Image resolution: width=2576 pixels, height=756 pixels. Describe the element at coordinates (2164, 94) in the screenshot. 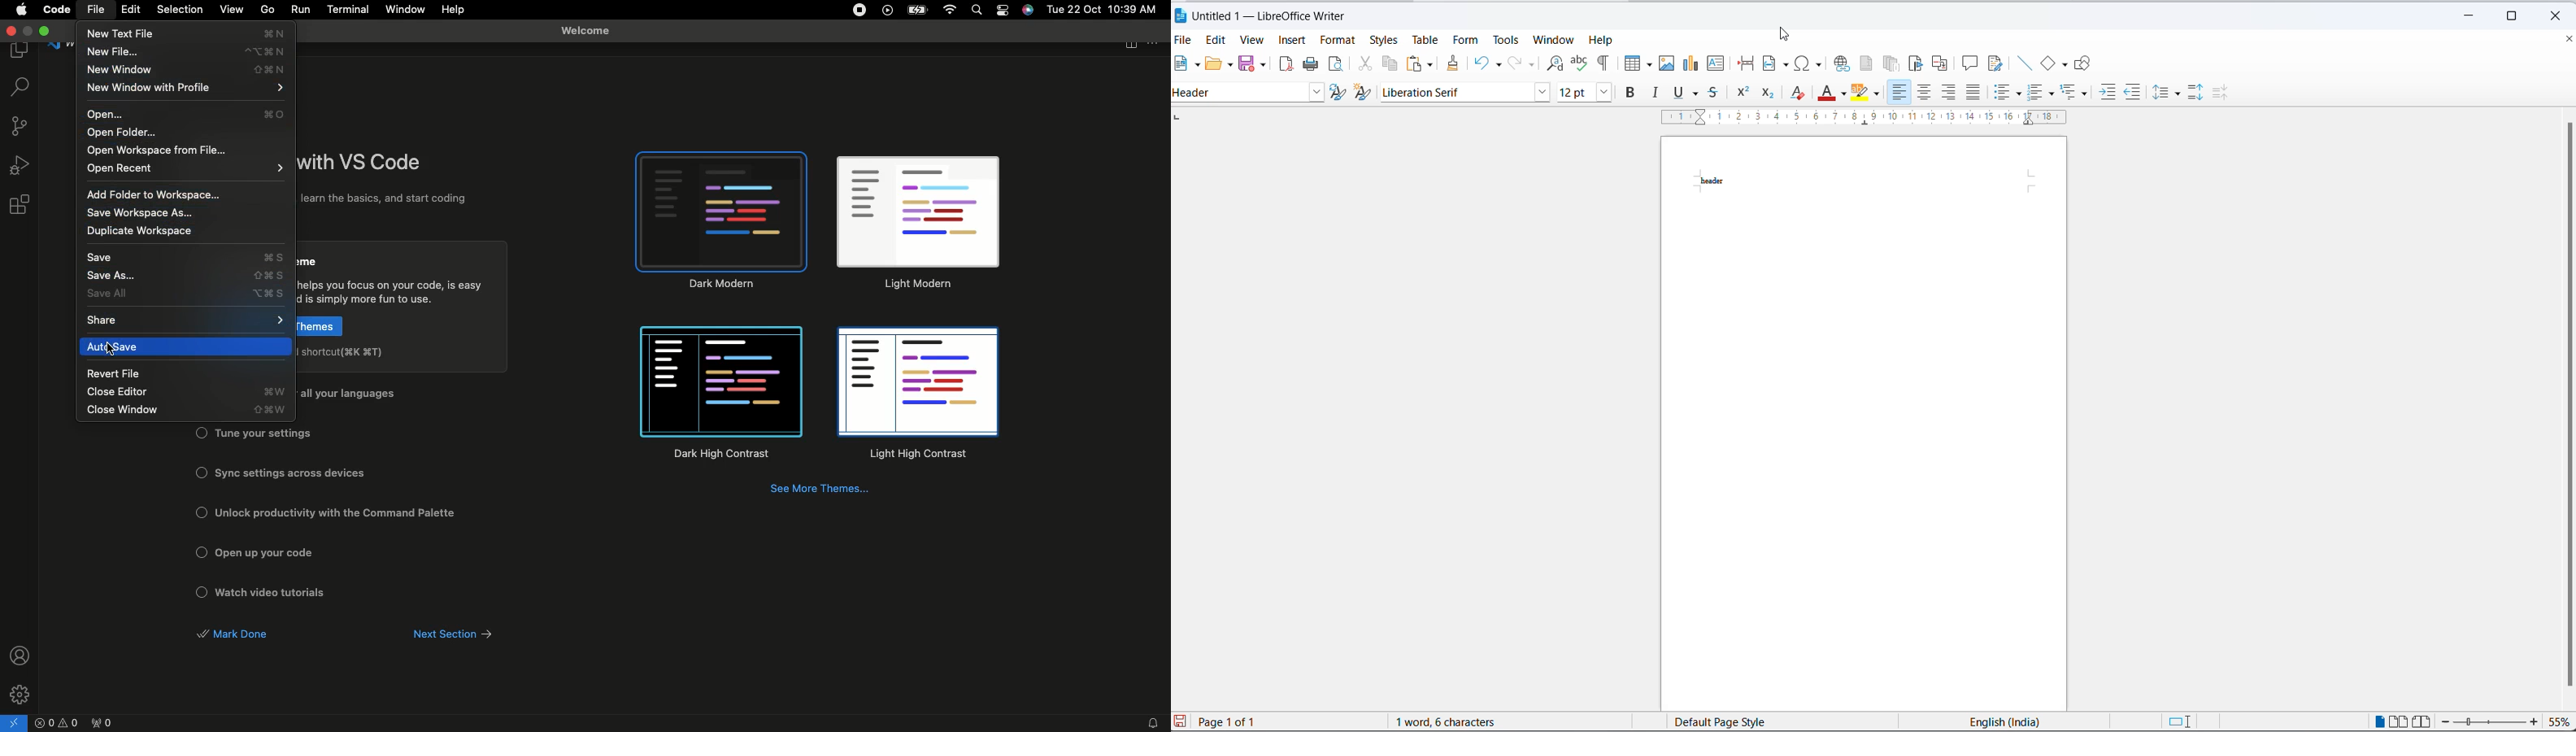

I see `line spacing` at that location.